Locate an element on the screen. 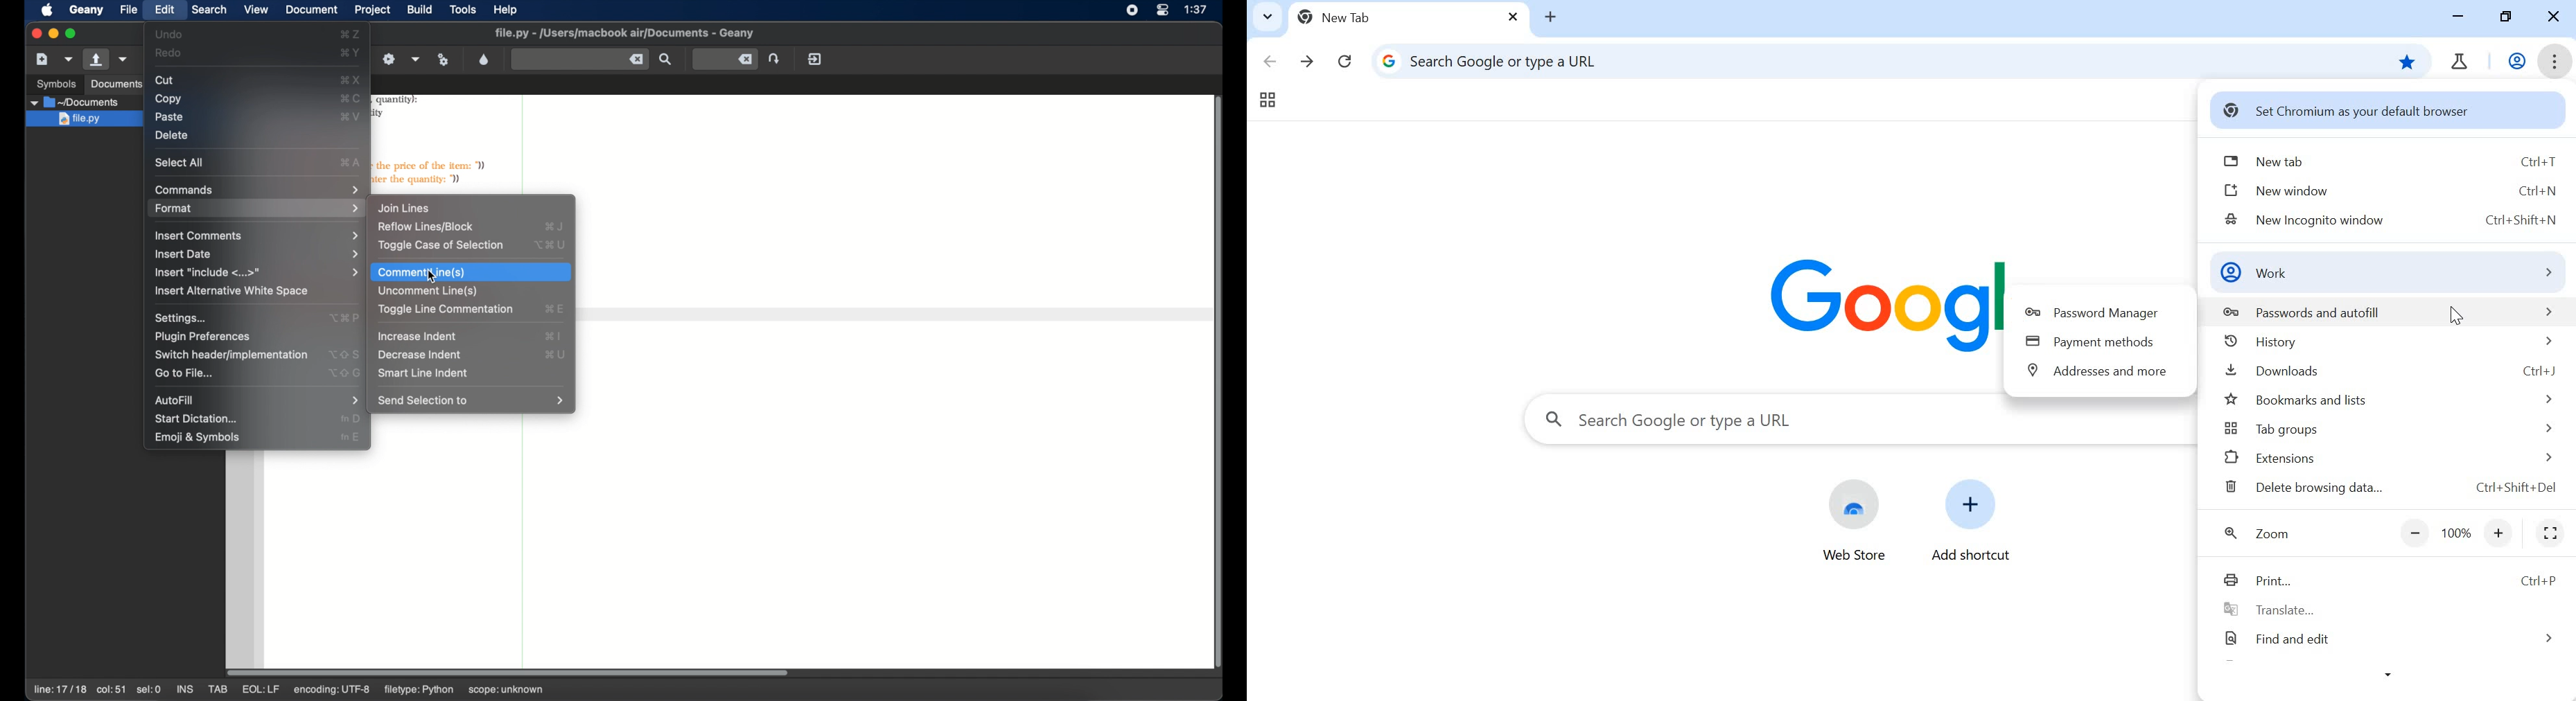 This screenshot has height=728, width=2576. emoji and symbols is located at coordinates (198, 437).